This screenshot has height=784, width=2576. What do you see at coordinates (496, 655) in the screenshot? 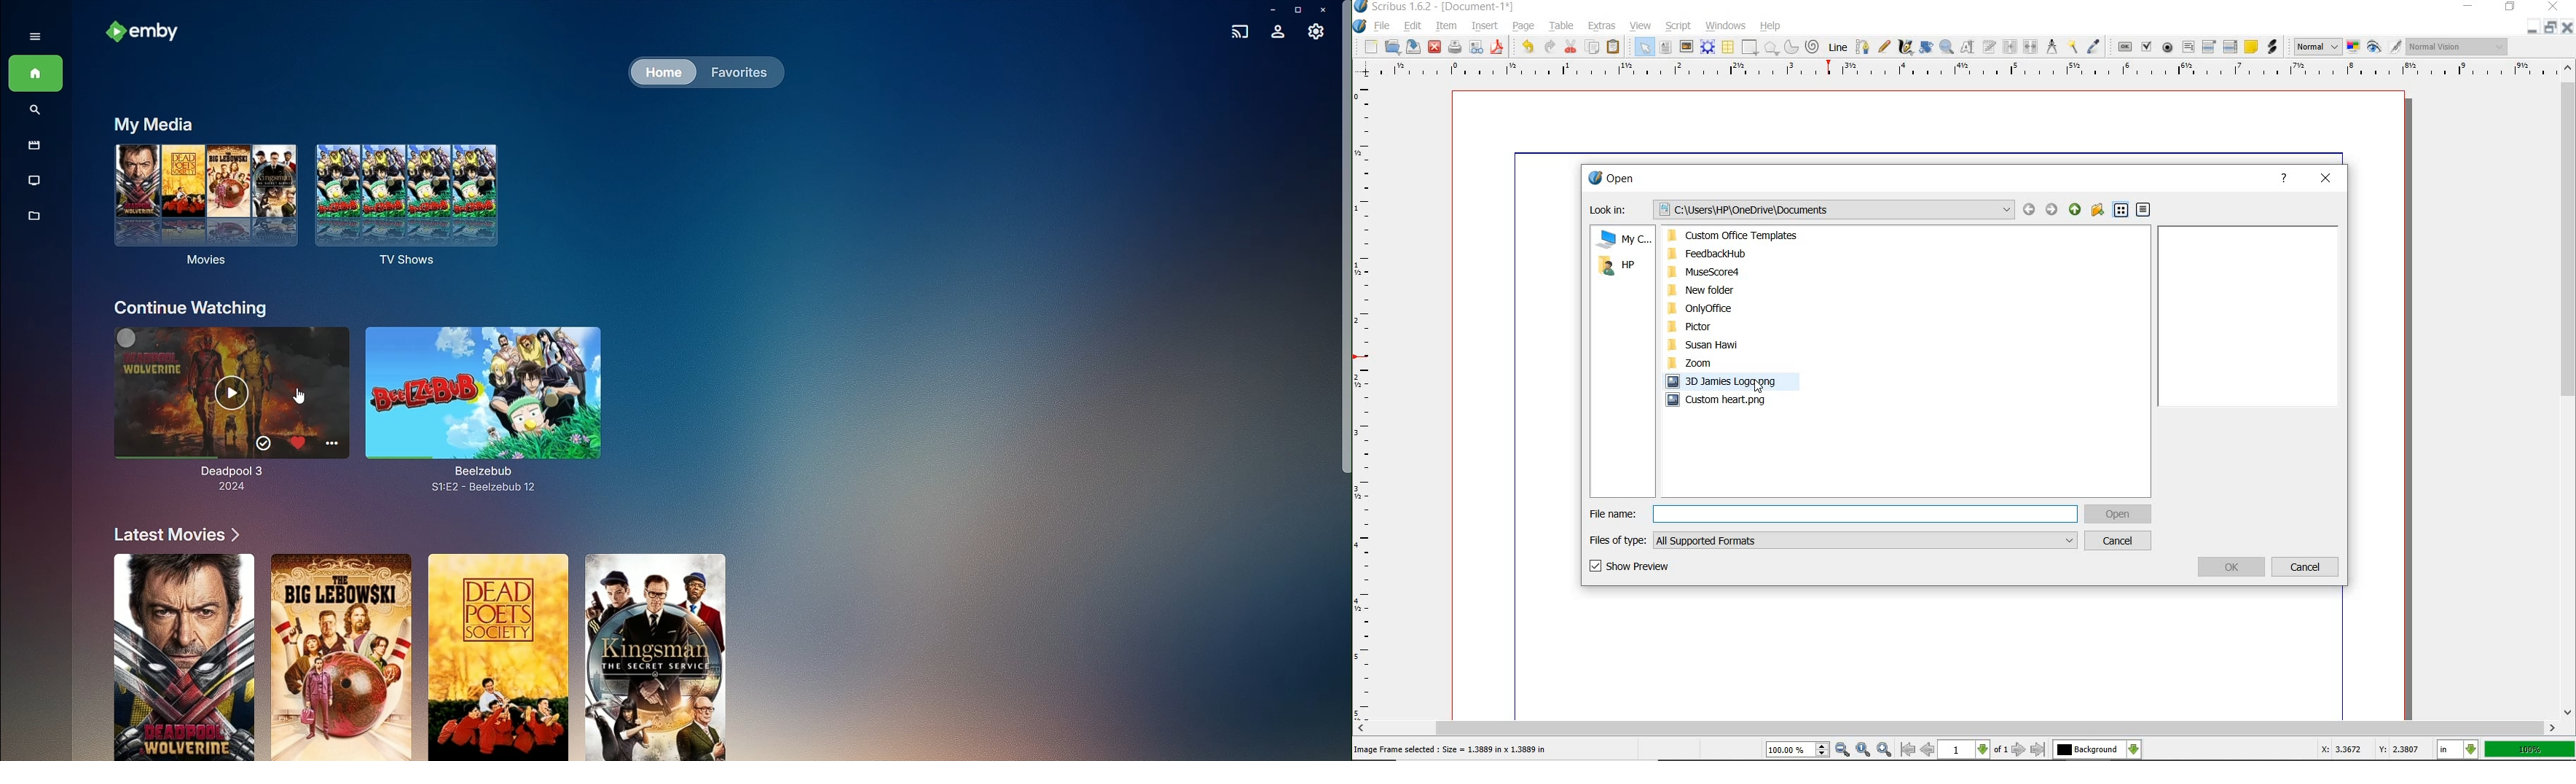
I see `Dead poets society` at bounding box center [496, 655].